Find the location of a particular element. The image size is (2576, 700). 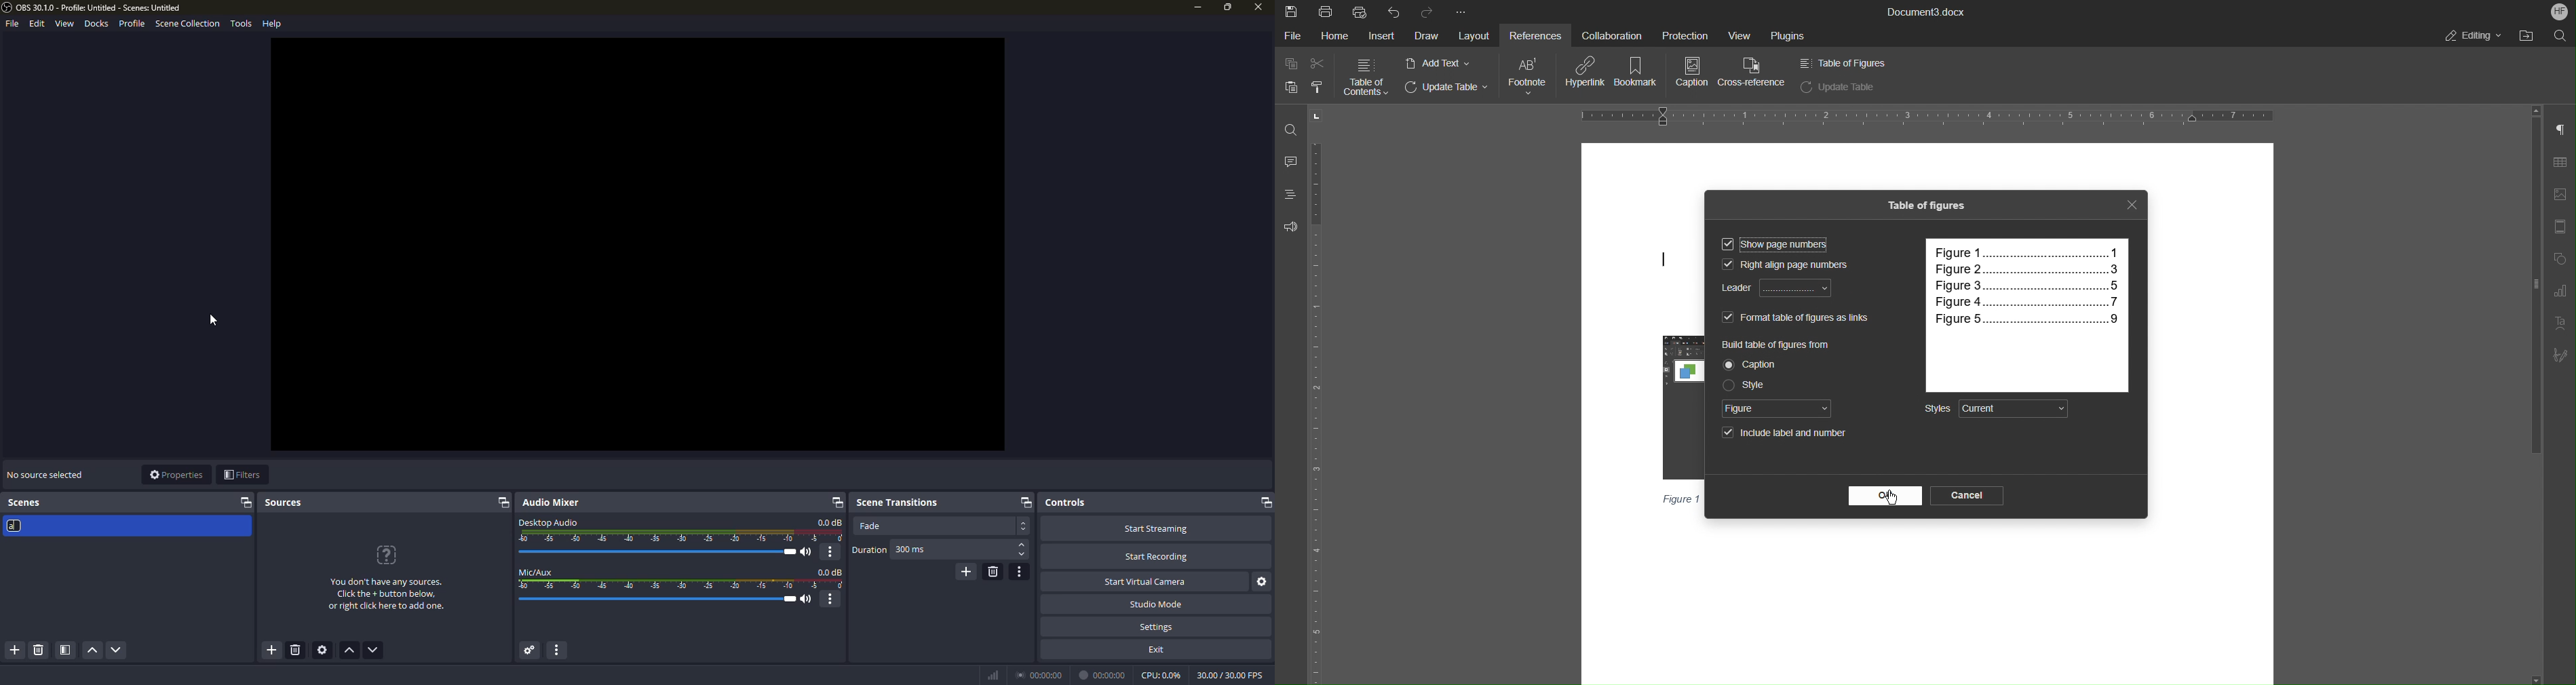

fade is located at coordinates (870, 526).